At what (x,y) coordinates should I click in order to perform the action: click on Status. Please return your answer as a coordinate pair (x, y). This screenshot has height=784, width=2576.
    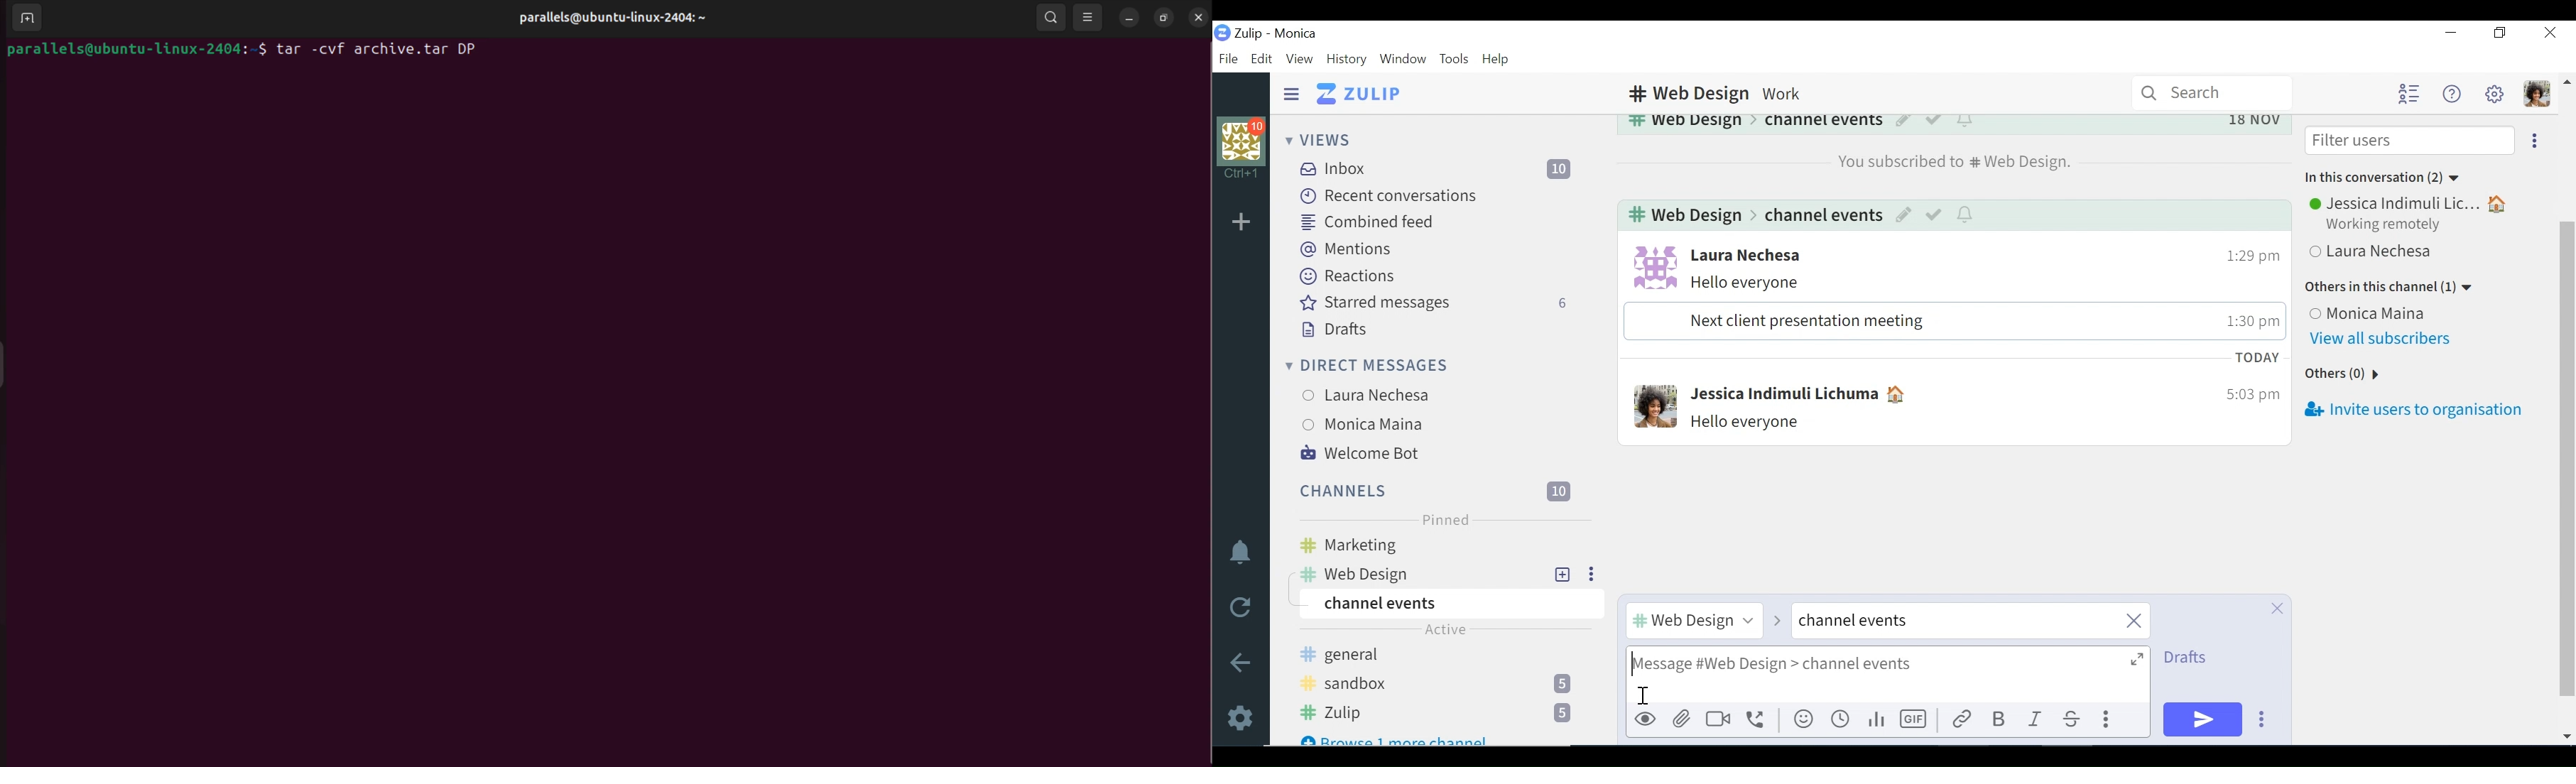
    Looking at the image, I should click on (1896, 393).